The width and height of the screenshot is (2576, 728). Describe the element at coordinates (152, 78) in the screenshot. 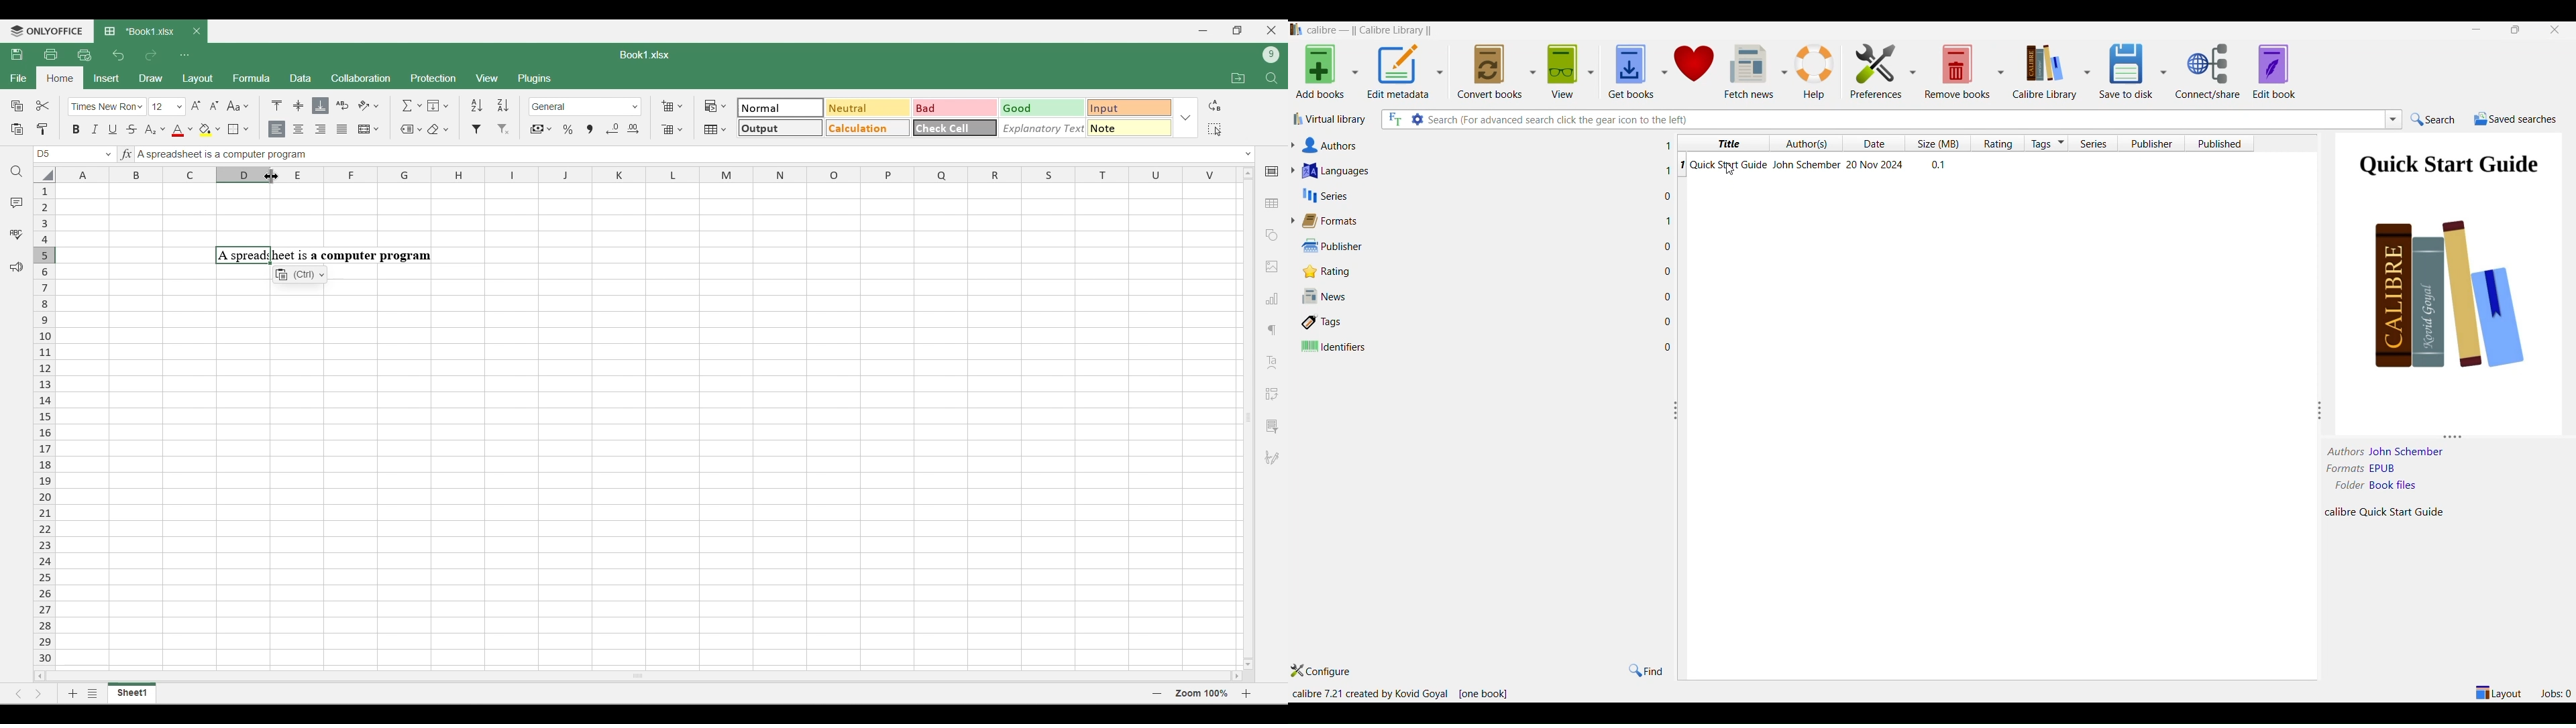

I see `Draw menu` at that location.